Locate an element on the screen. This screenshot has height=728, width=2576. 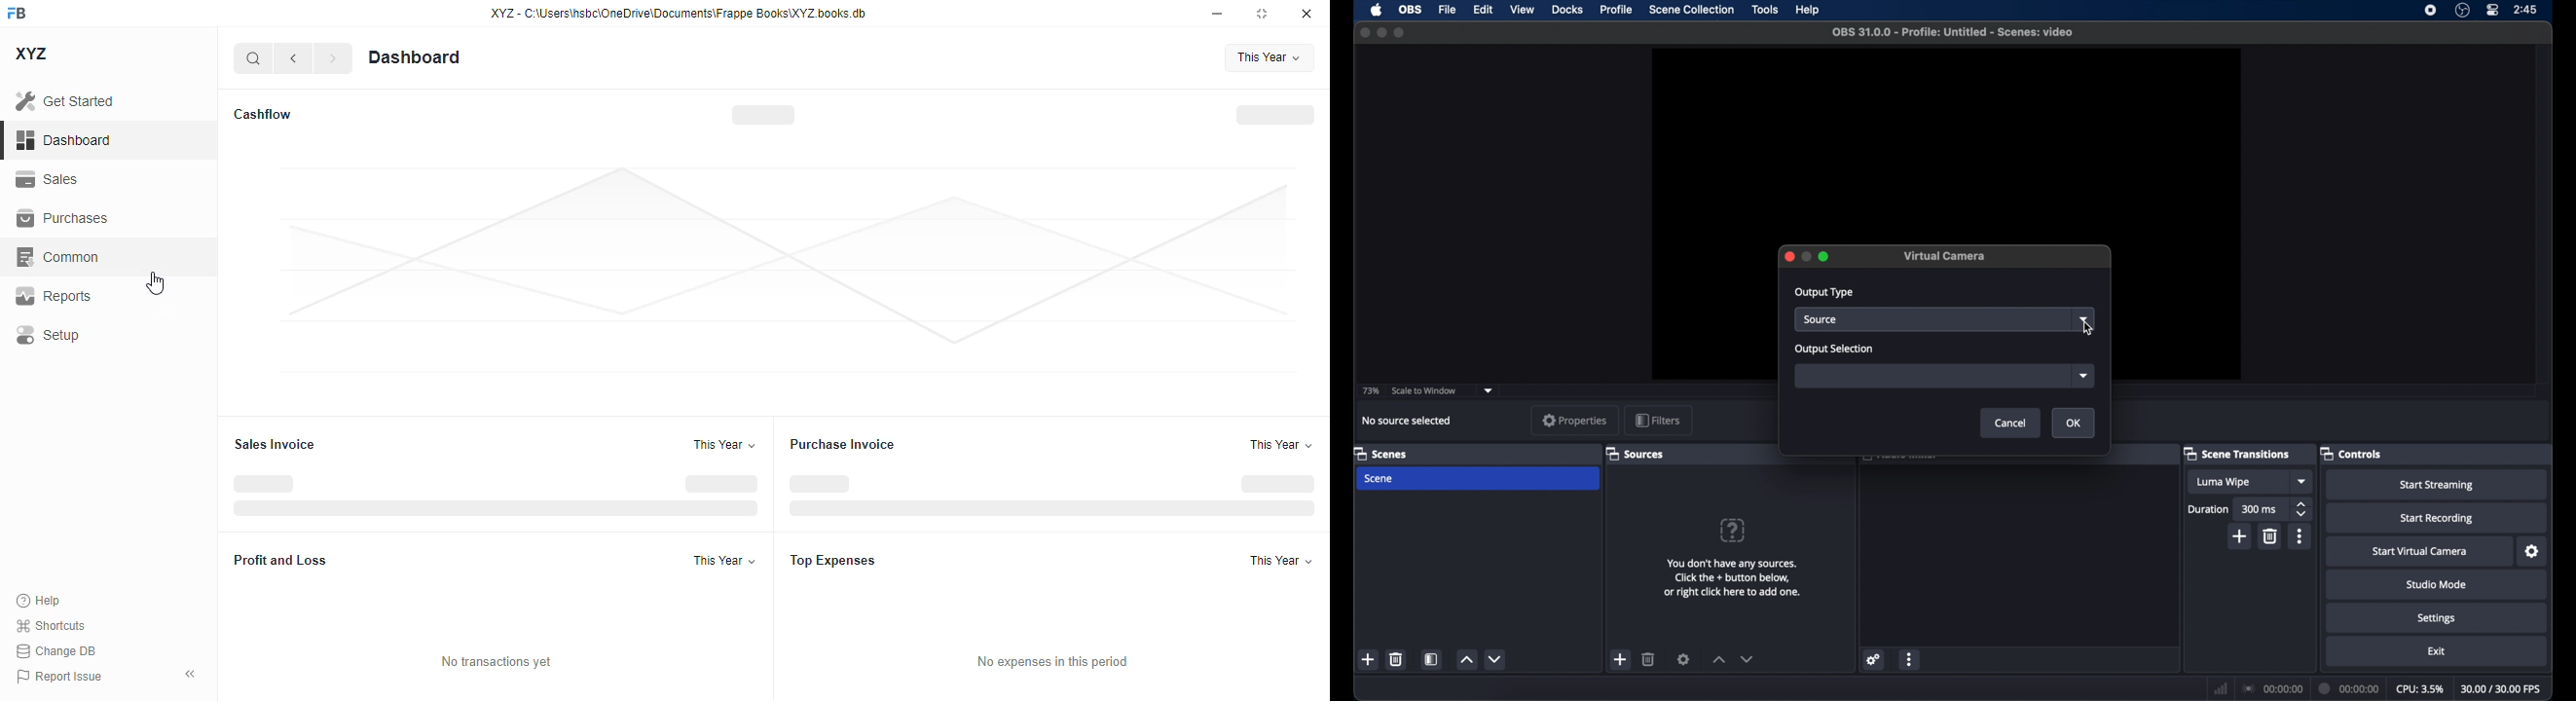
this year is located at coordinates (725, 444).